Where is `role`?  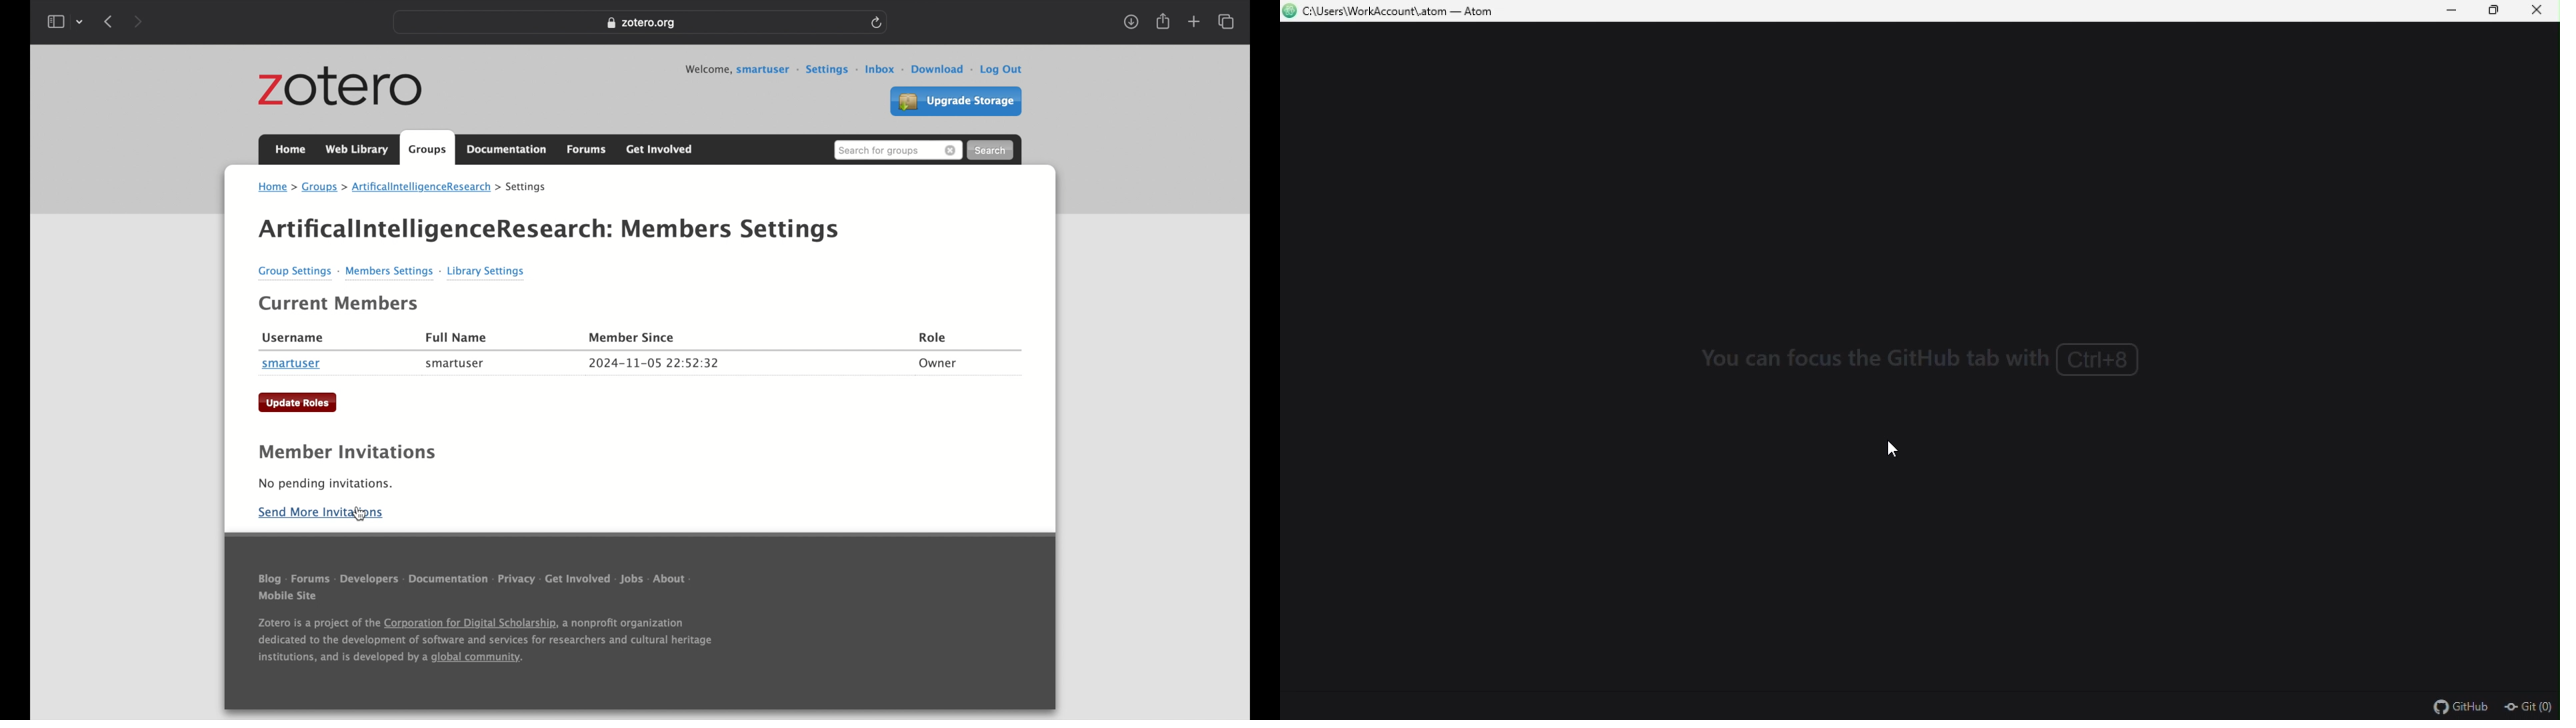 role is located at coordinates (933, 337).